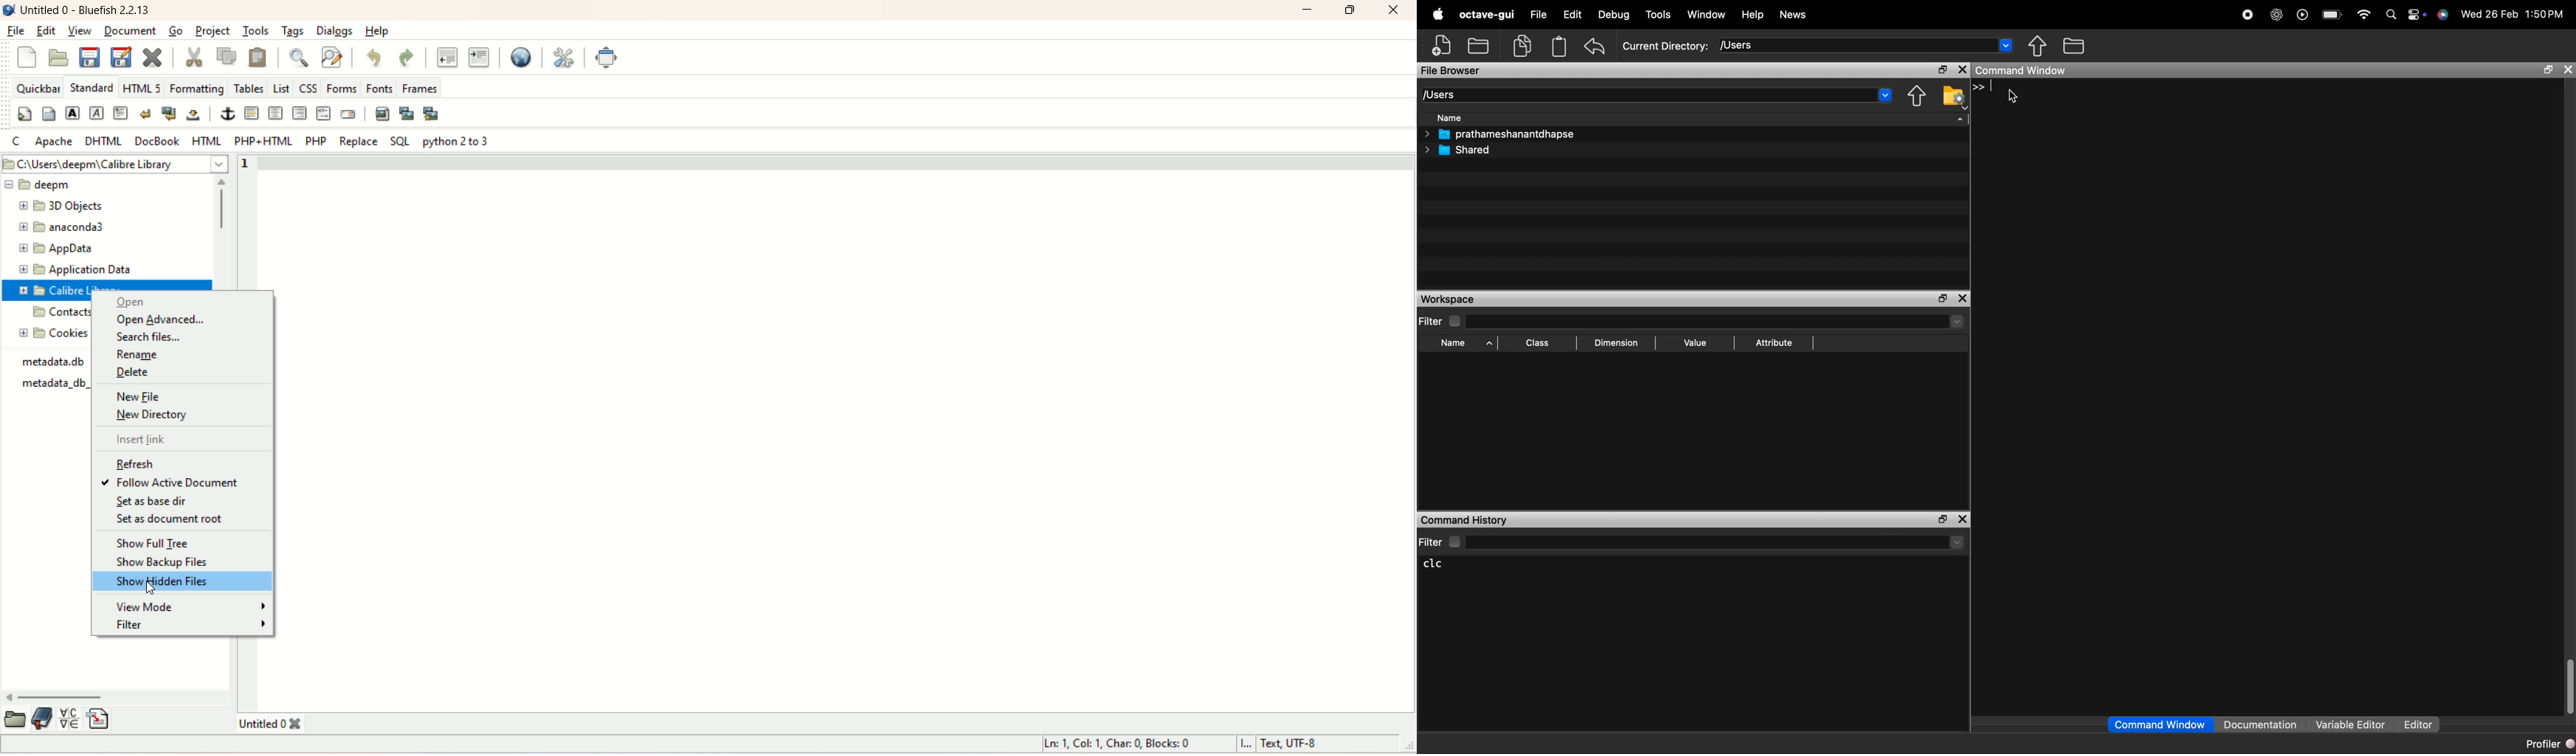  What do you see at coordinates (2545, 14) in the screenshot?
I see `1:50PM` at bounding box center [2545, 14].